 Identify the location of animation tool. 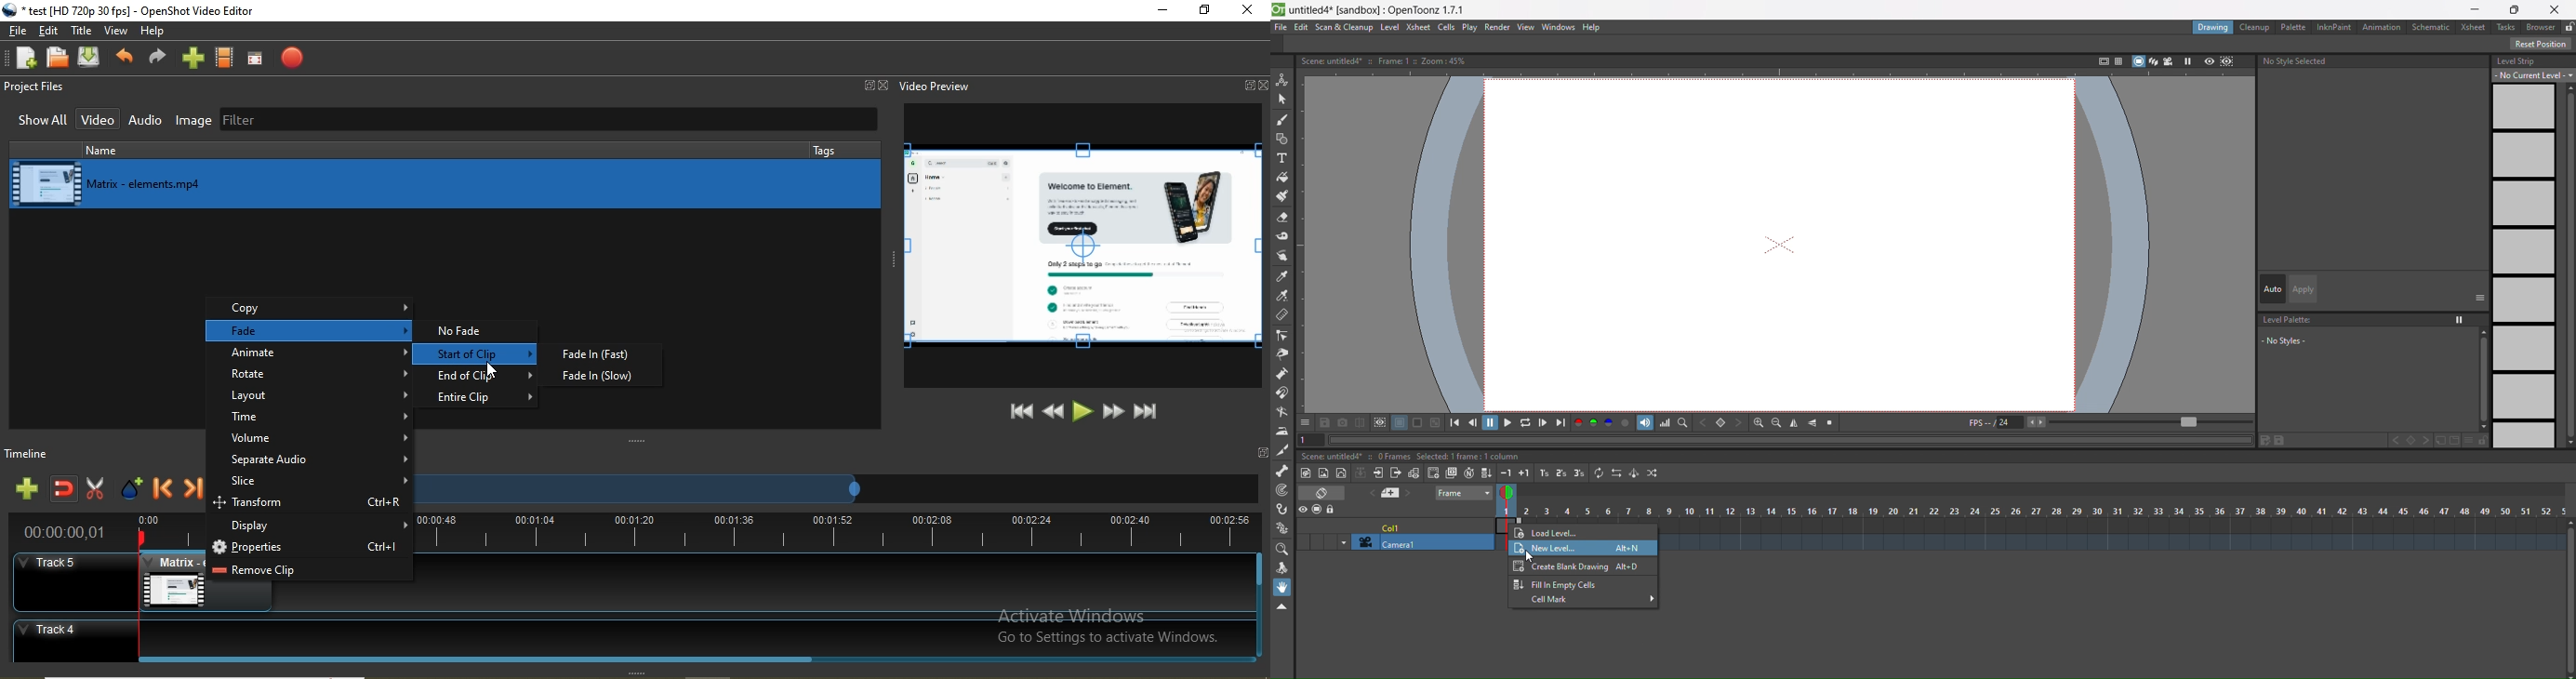
(1283, 80).